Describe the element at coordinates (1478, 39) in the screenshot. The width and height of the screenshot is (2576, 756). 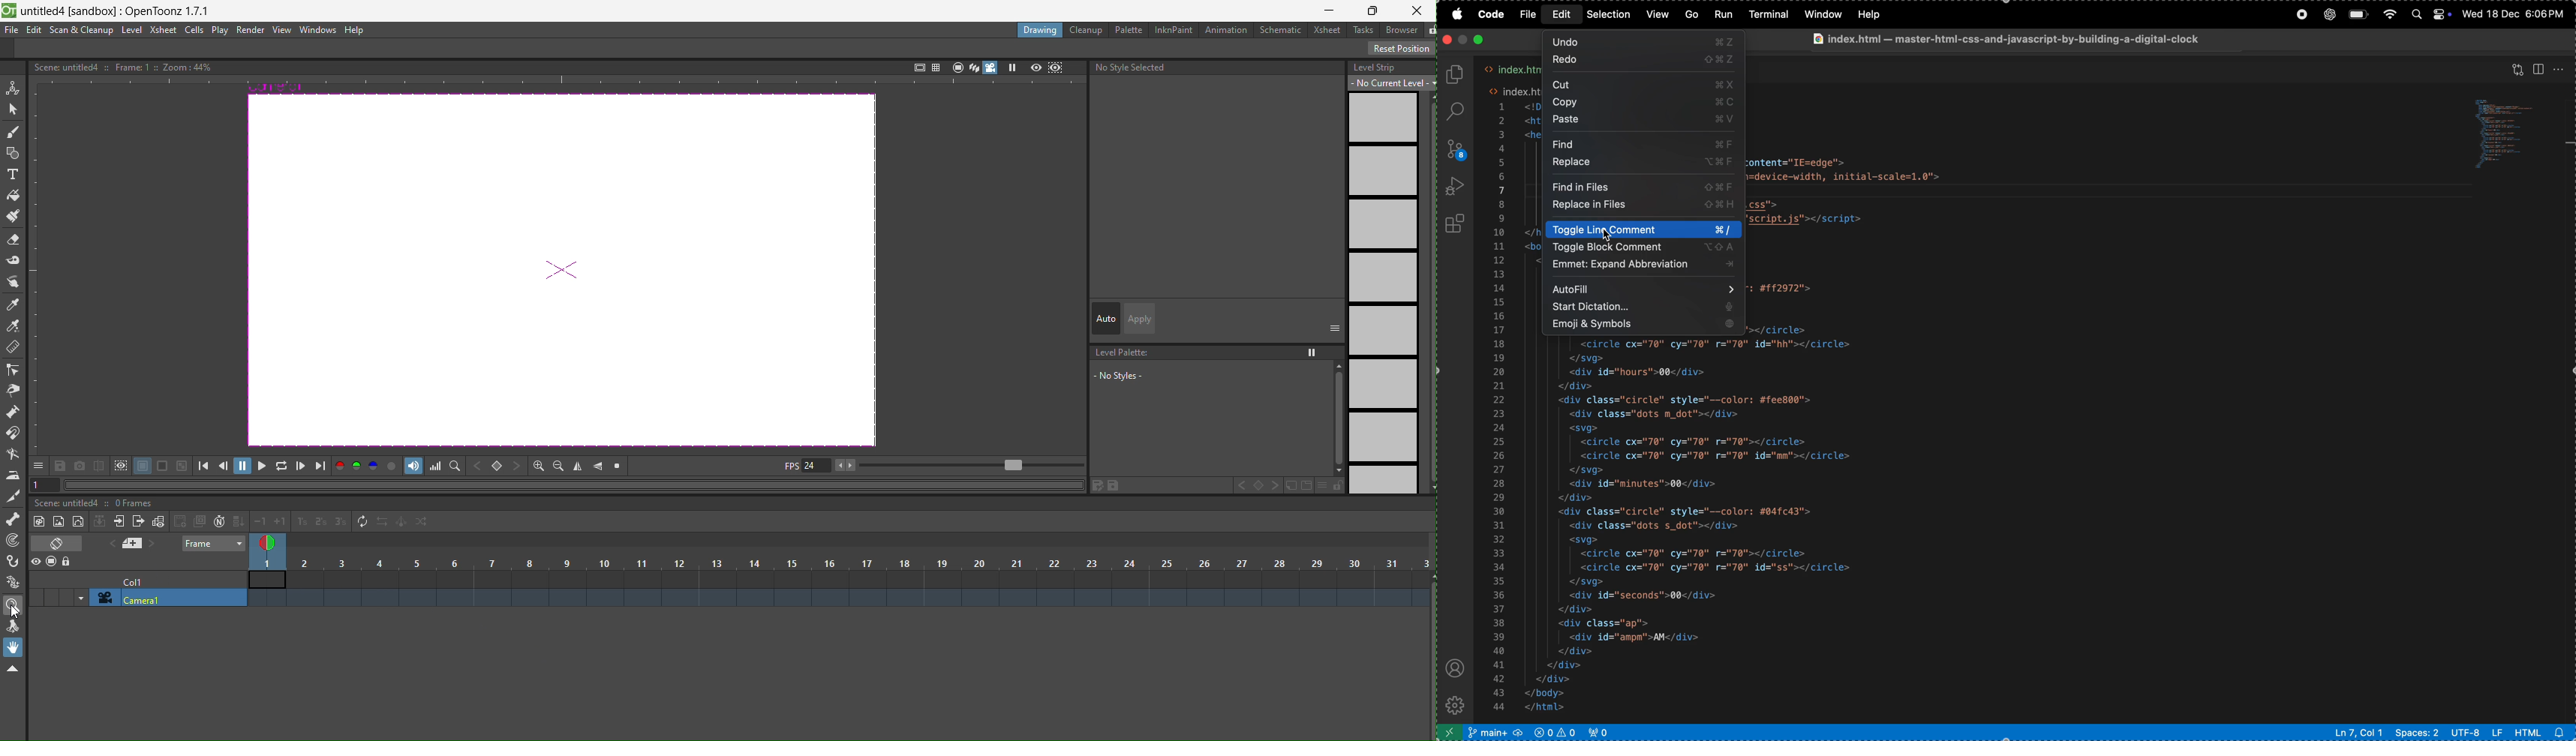
I see `close` at that location.